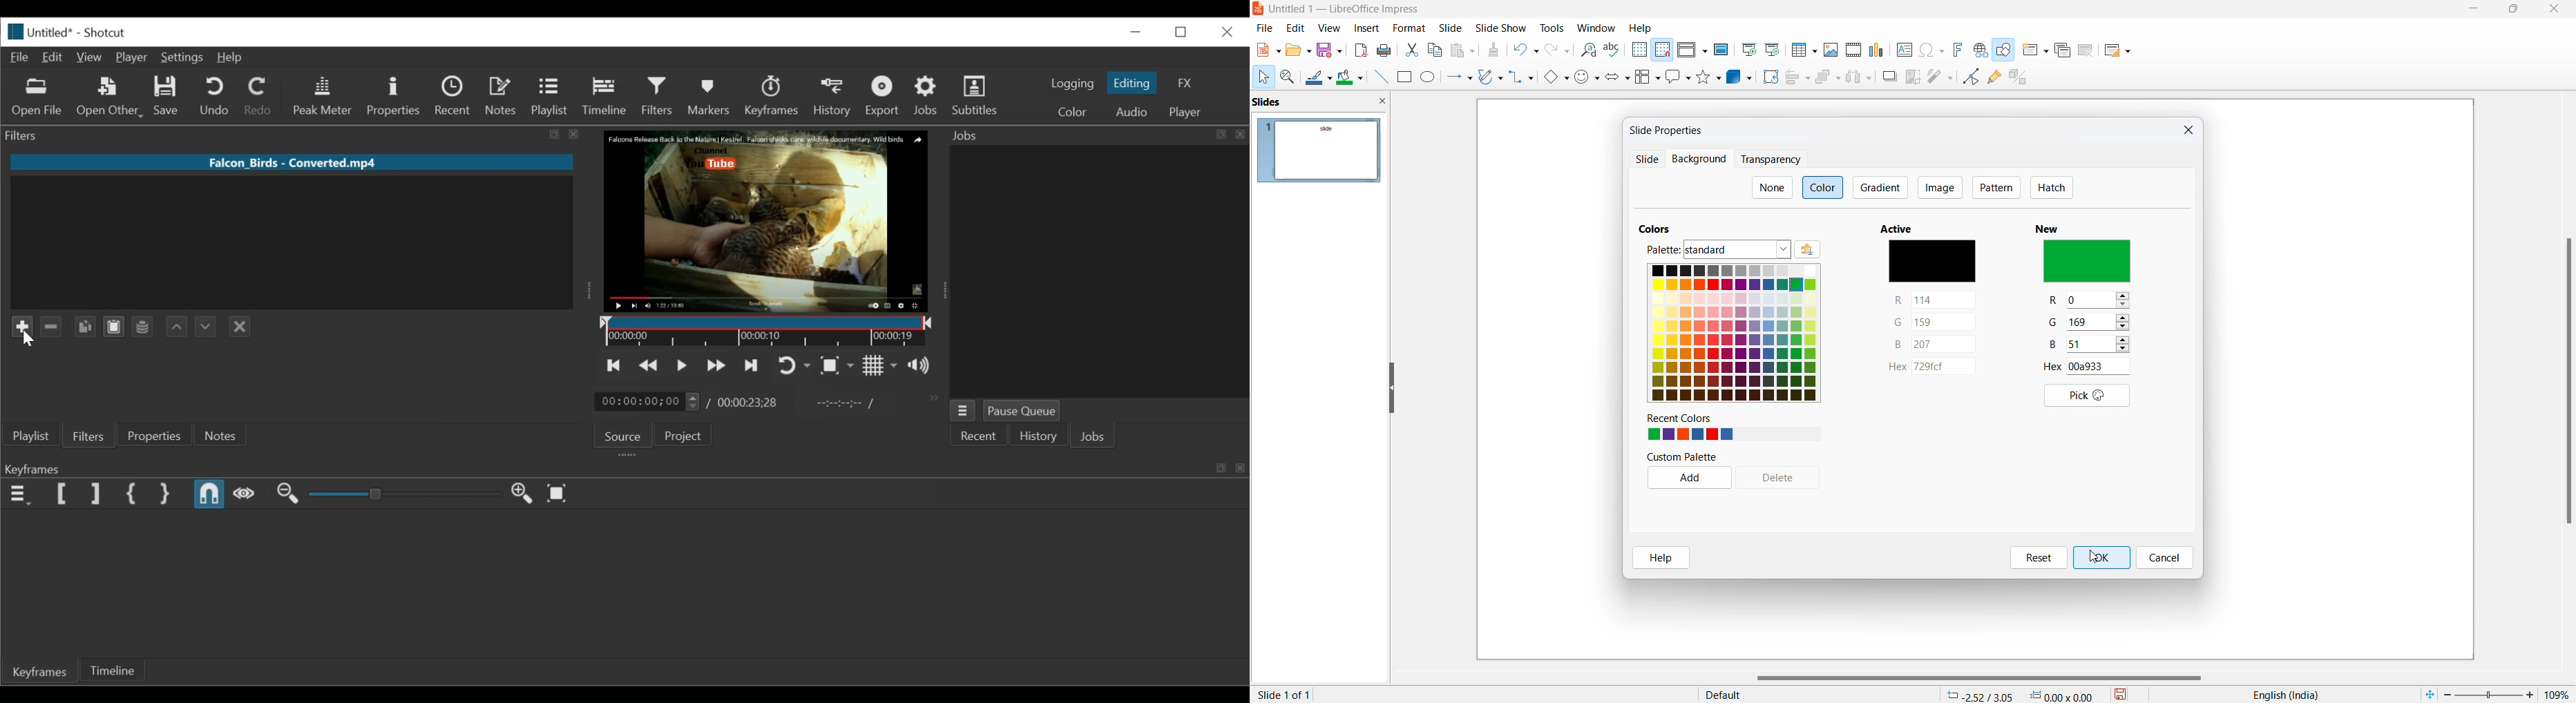 This screenshot has width=2576, height=728. Describe the element at coordinates (1785, 479) in the screenshot. I see `delete` at that location.